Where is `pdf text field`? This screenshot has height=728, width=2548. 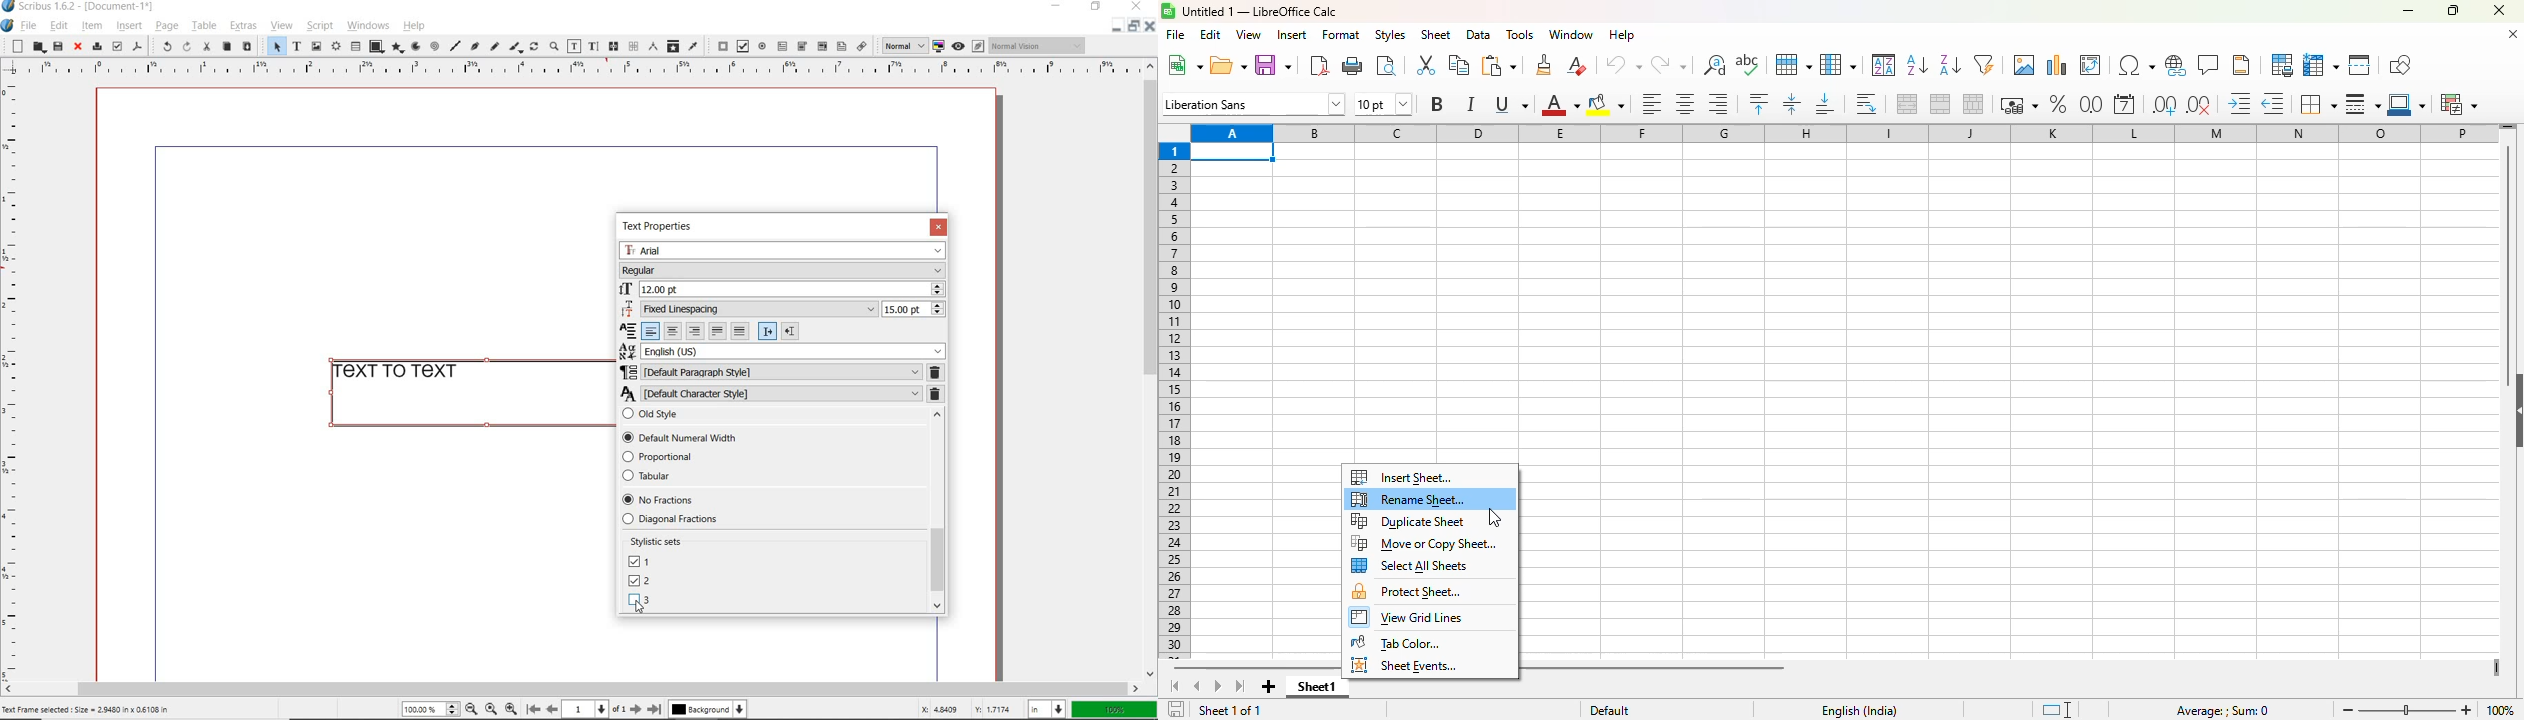 pdf text field is located at coordinates (782, 46).